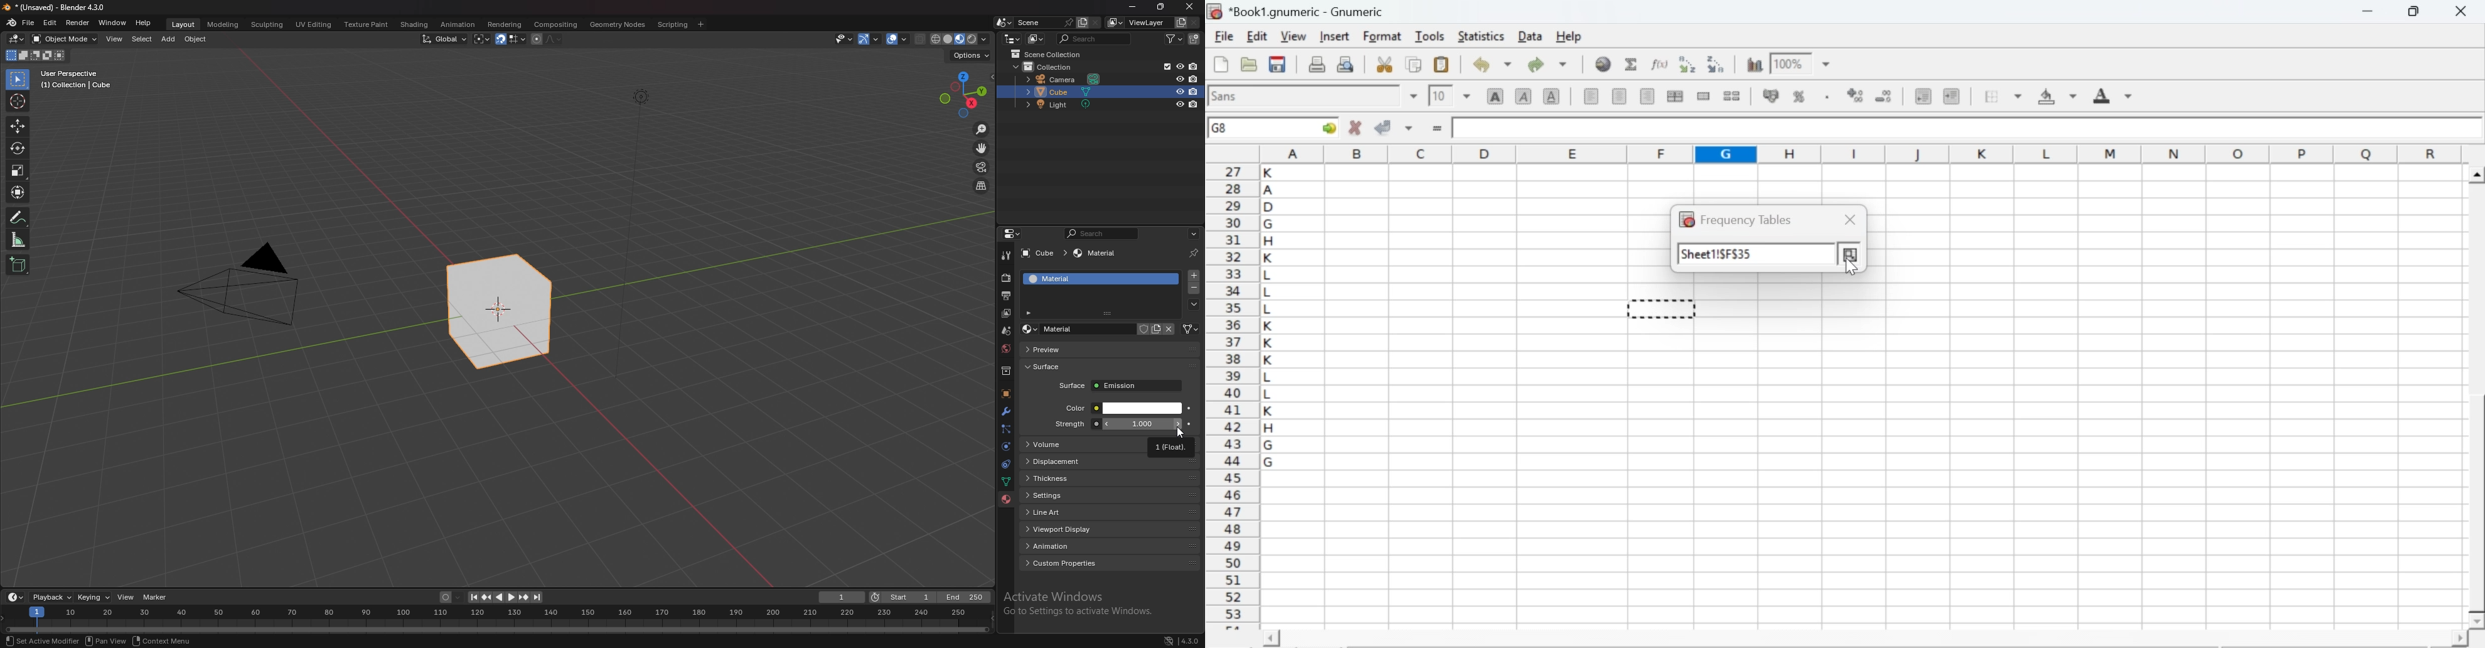  I want to click on tools, so click(1431, 35).